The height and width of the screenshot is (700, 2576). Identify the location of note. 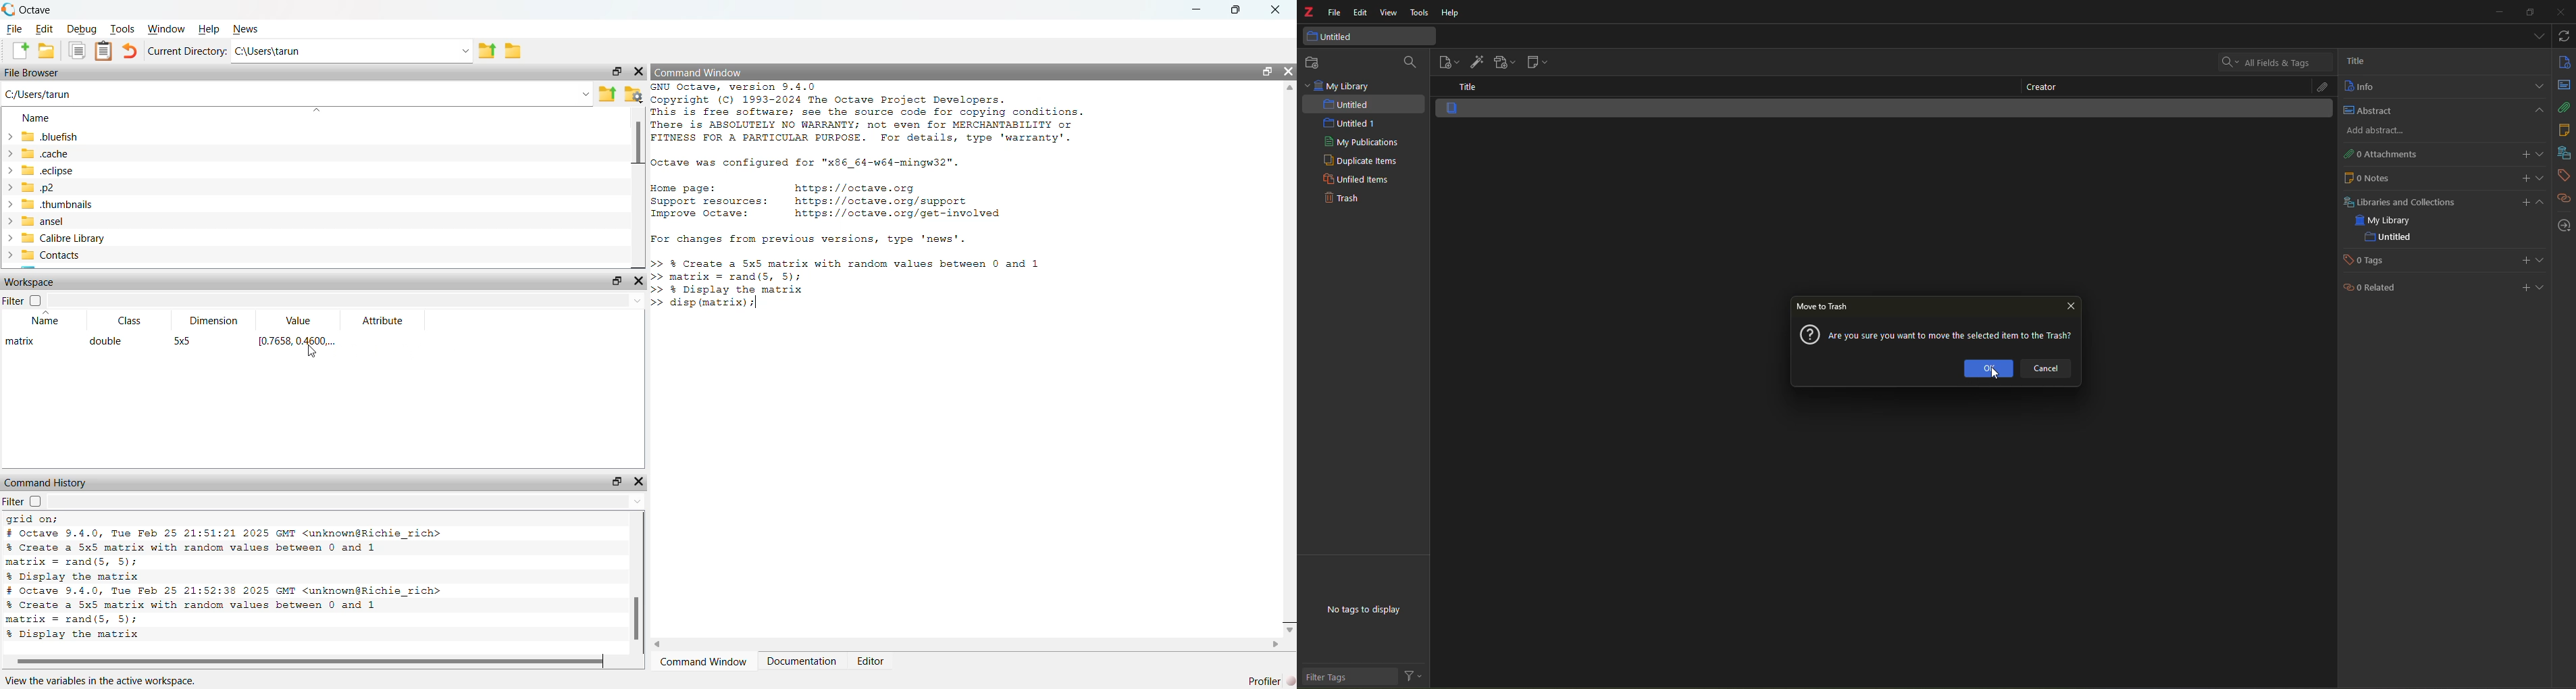
(2367, 177).